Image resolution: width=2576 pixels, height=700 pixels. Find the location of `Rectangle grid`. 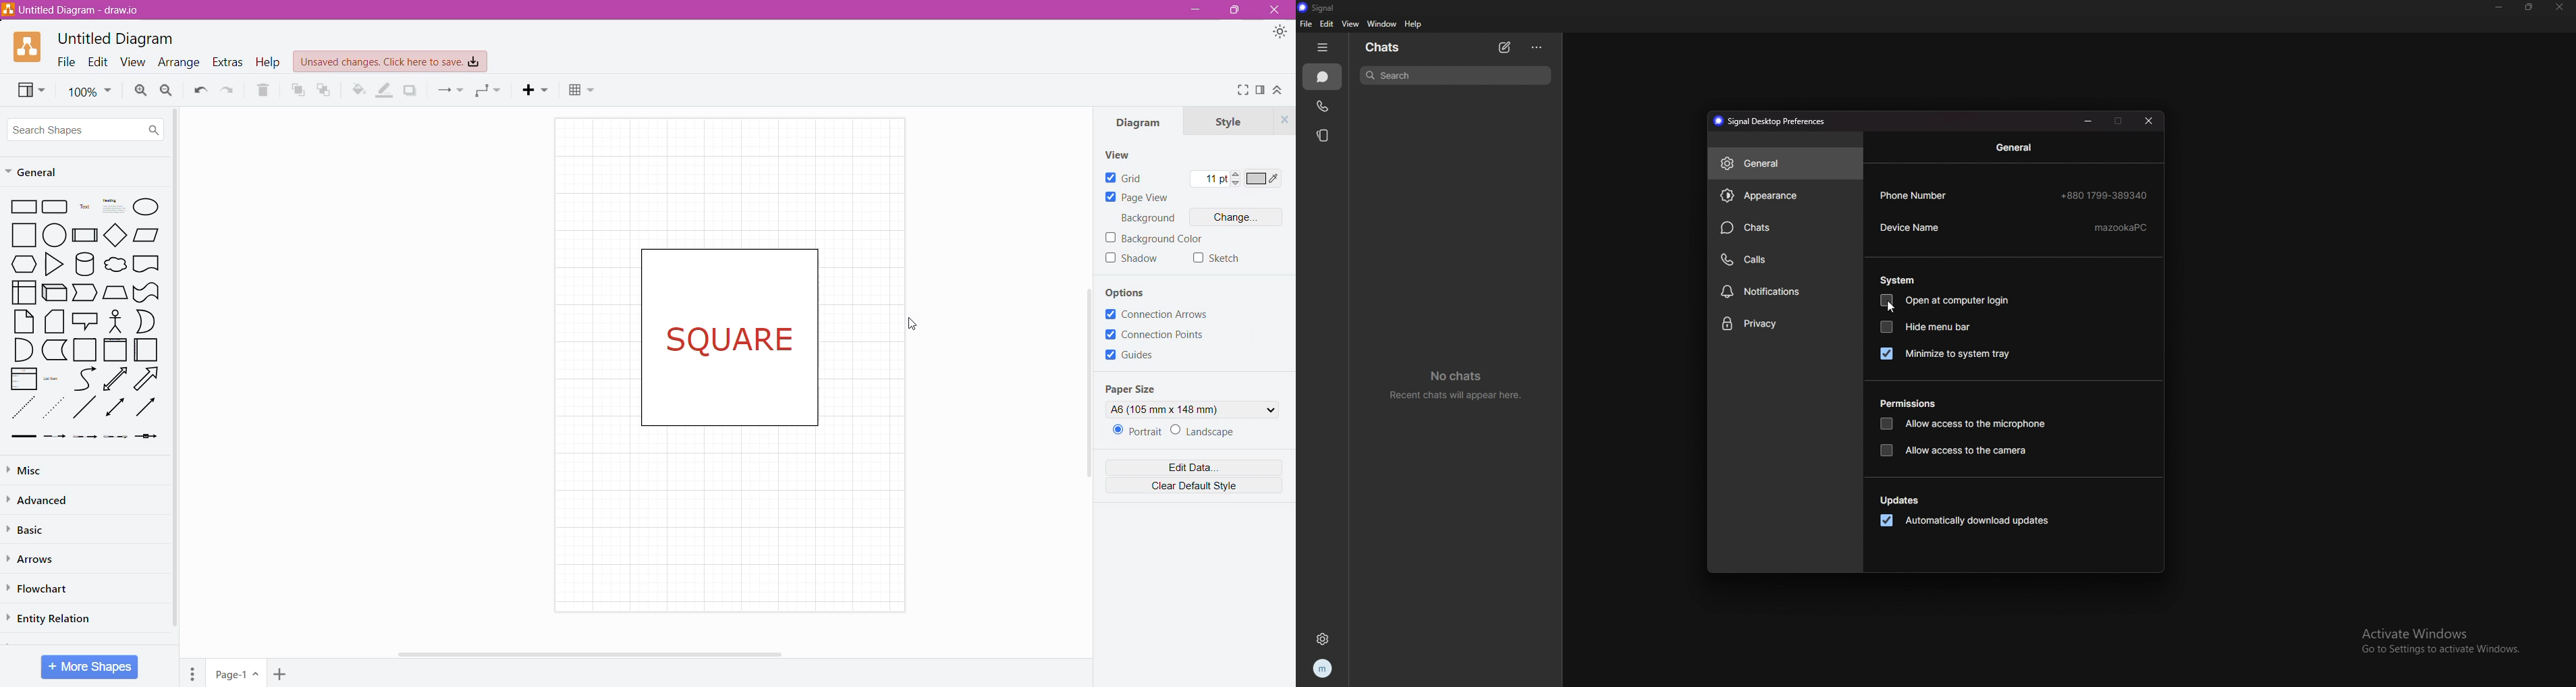

Rectangle grid is located at coordinates (57, 206).